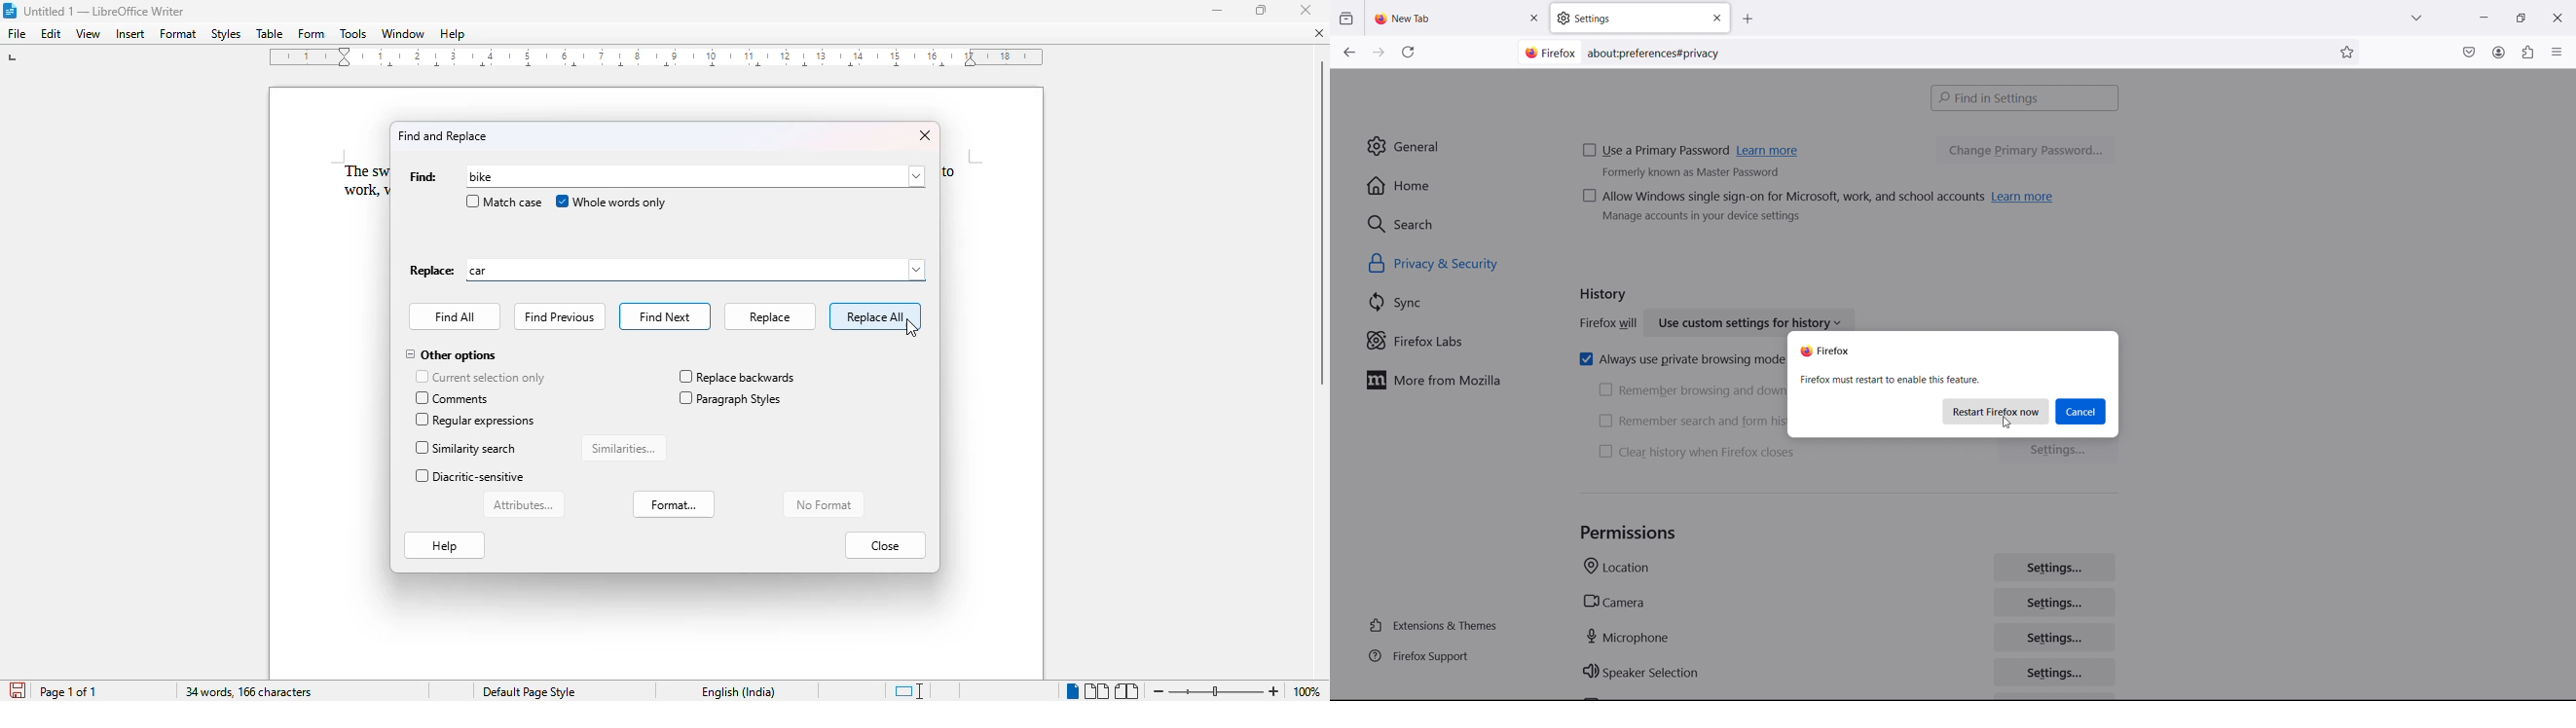 This screenshot has height=728, width=2576. I want to click on tap stop, so click(14, 60).